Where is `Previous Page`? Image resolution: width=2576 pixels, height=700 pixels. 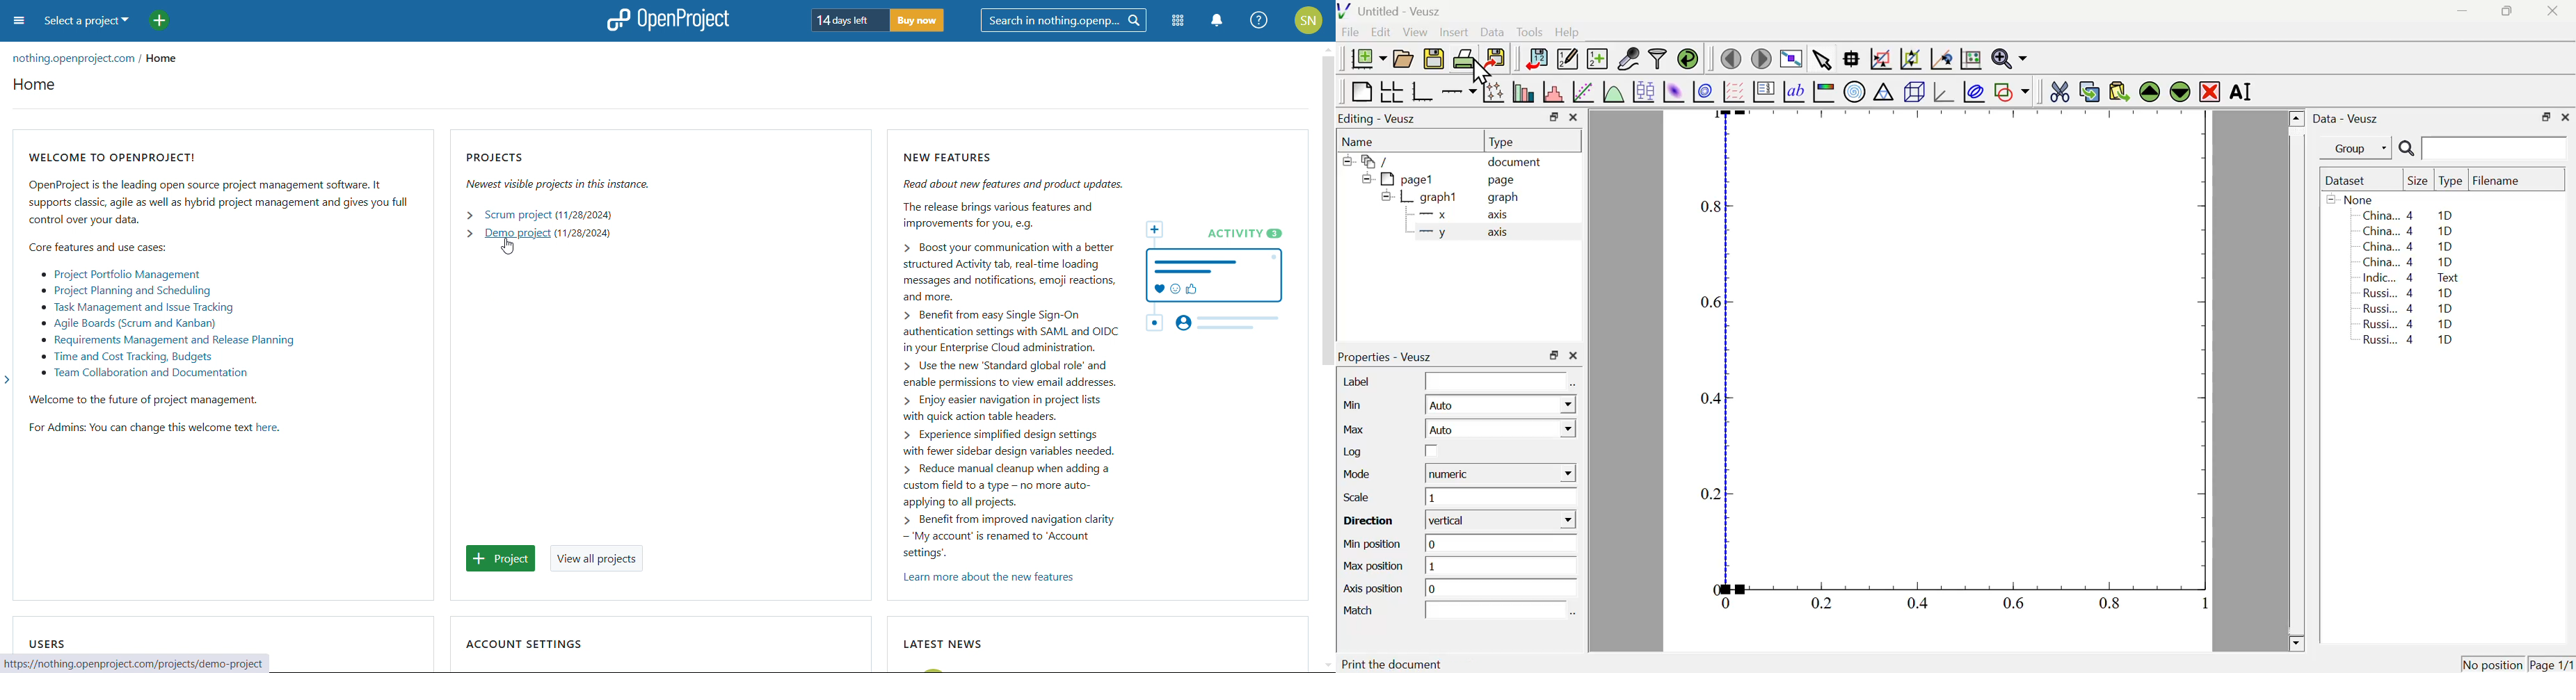 Previous Page is located at coordinates (1732, 59).